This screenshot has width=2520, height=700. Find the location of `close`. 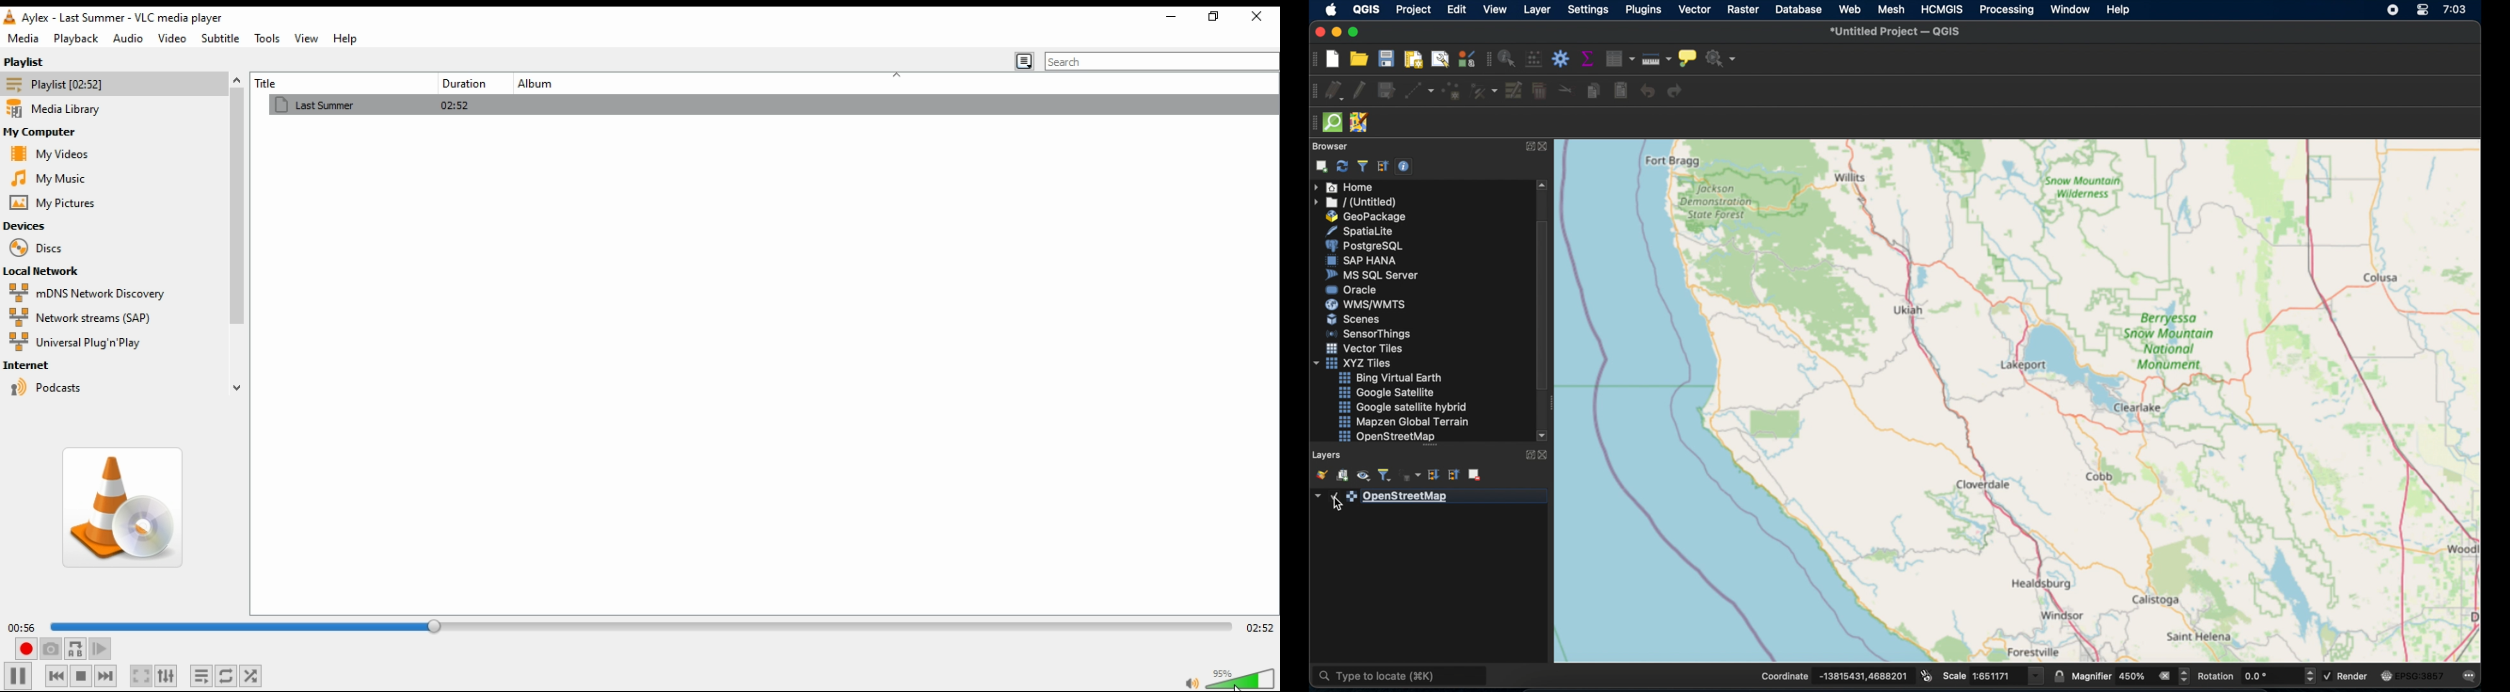

close is located at coordinates (1545, 456).